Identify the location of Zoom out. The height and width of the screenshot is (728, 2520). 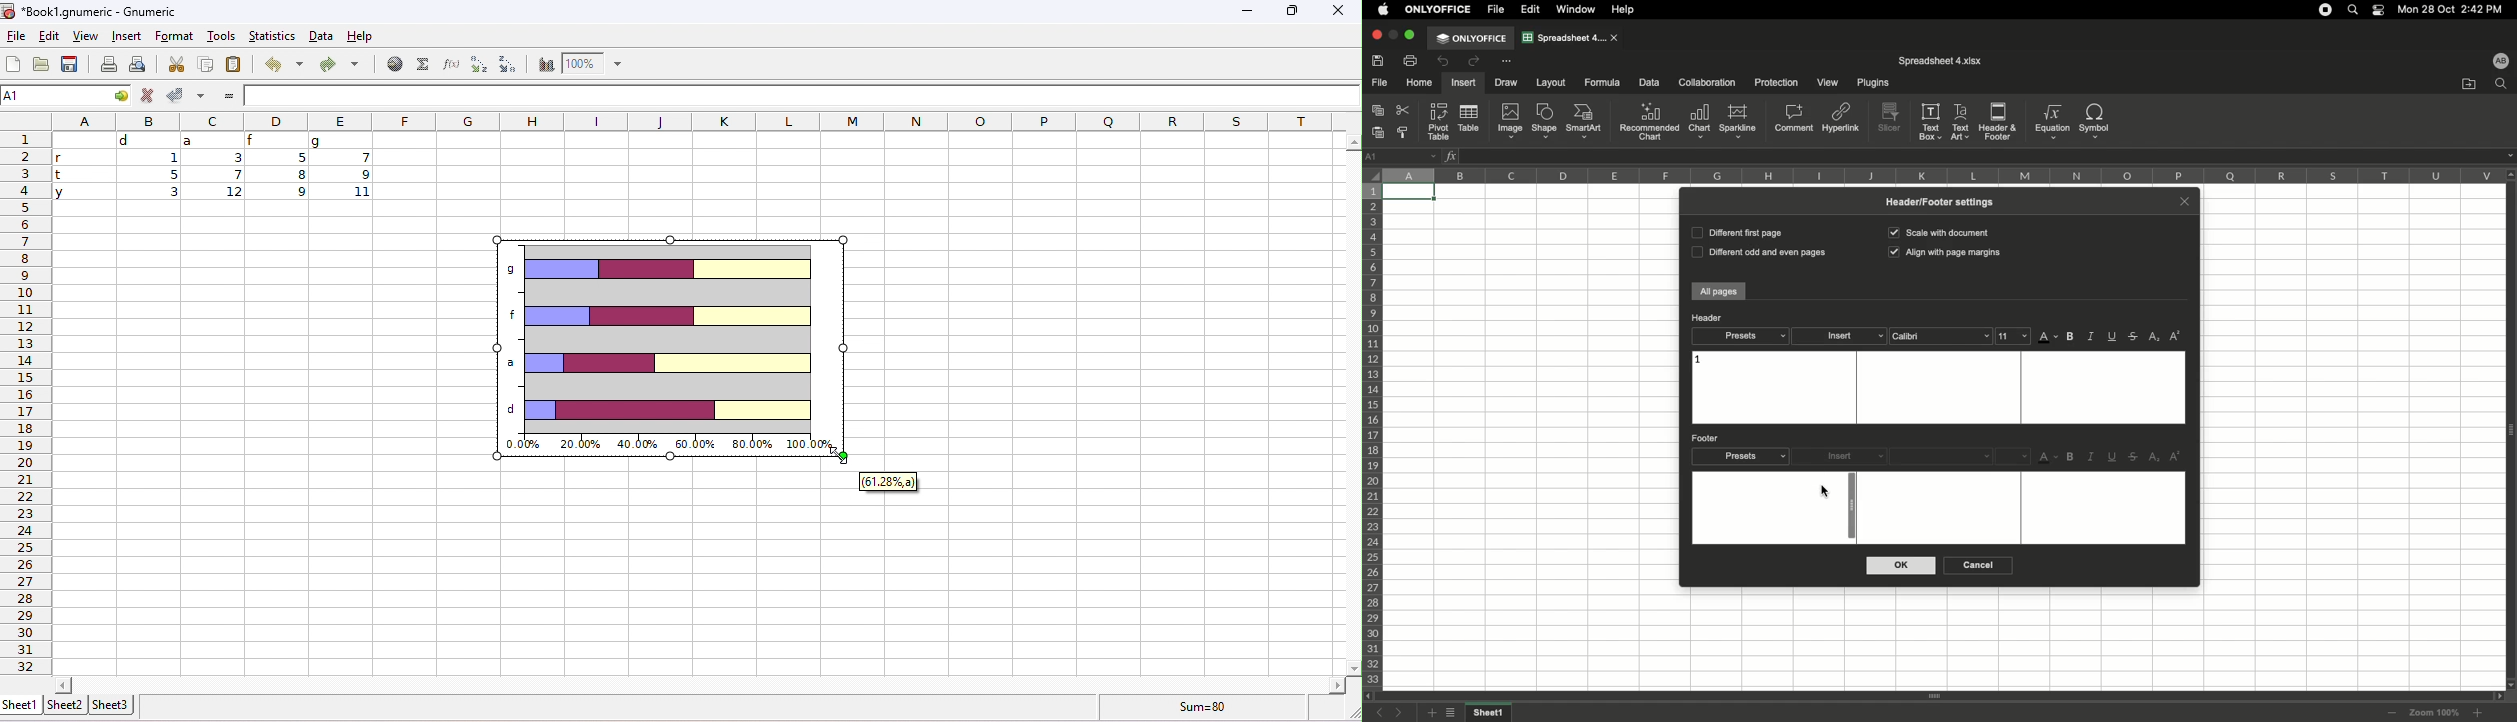
(2393, 714).